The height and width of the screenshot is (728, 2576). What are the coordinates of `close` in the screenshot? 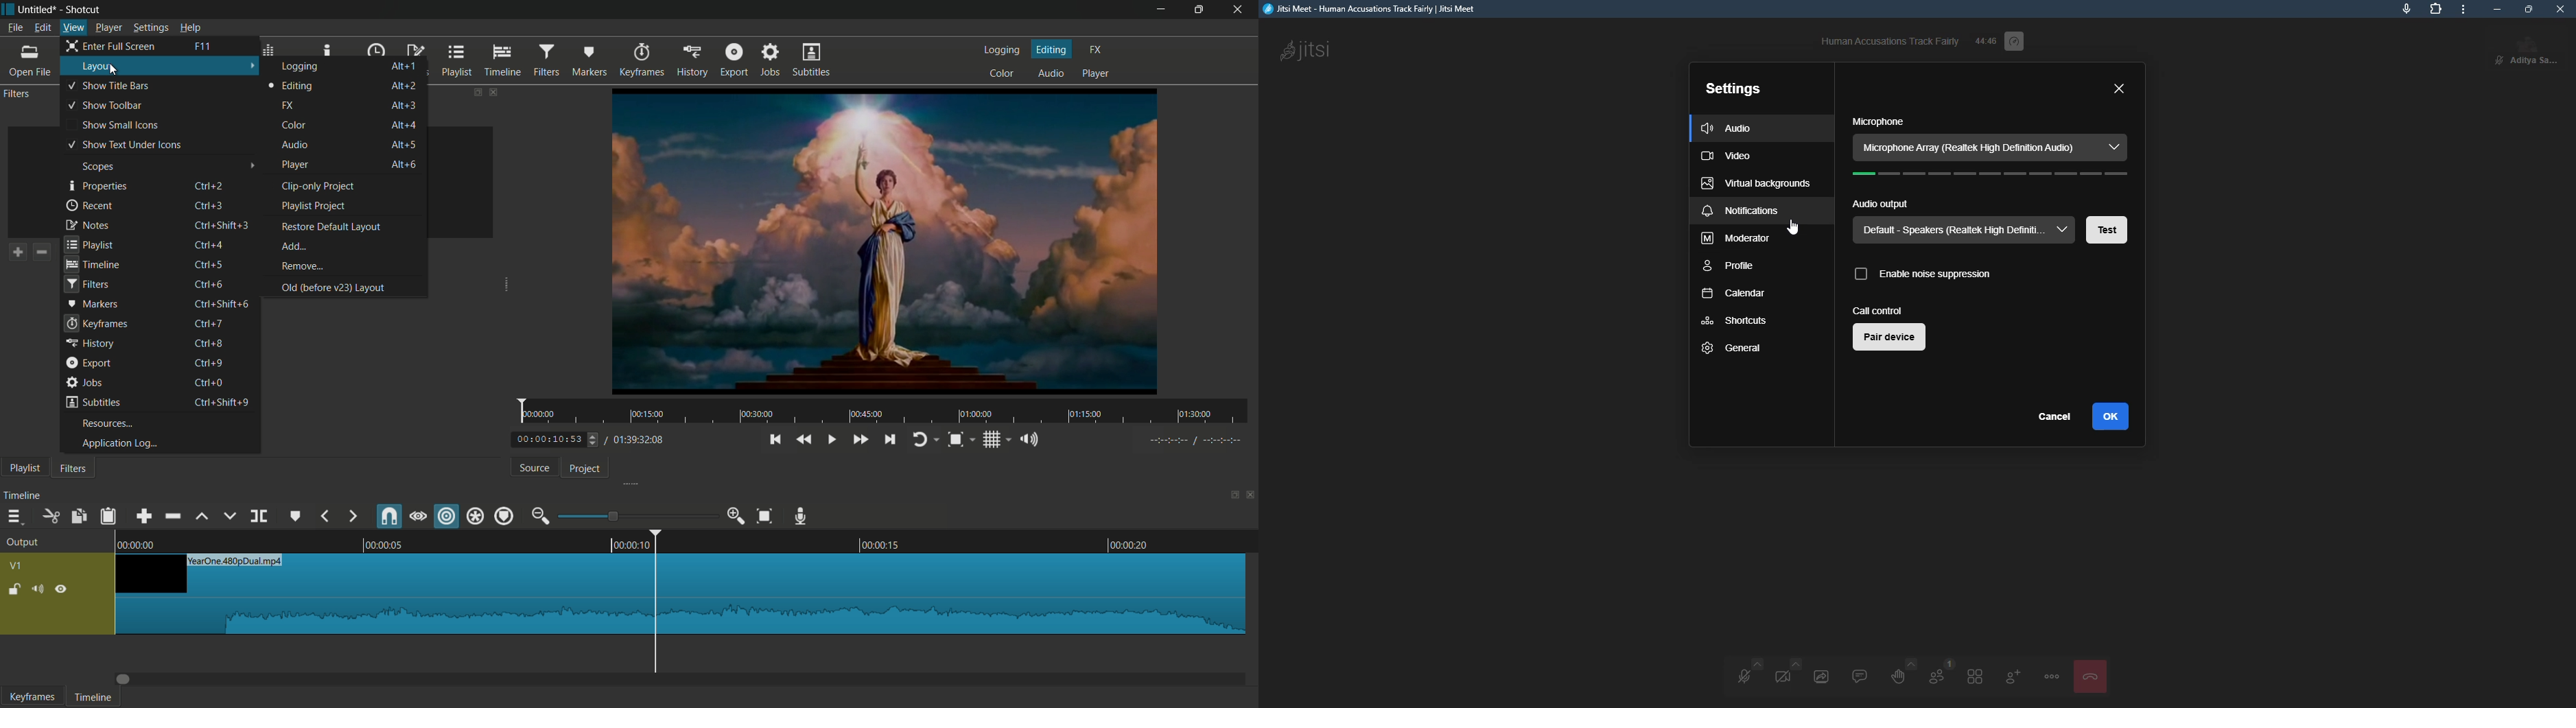 It's located at (2120, 89).